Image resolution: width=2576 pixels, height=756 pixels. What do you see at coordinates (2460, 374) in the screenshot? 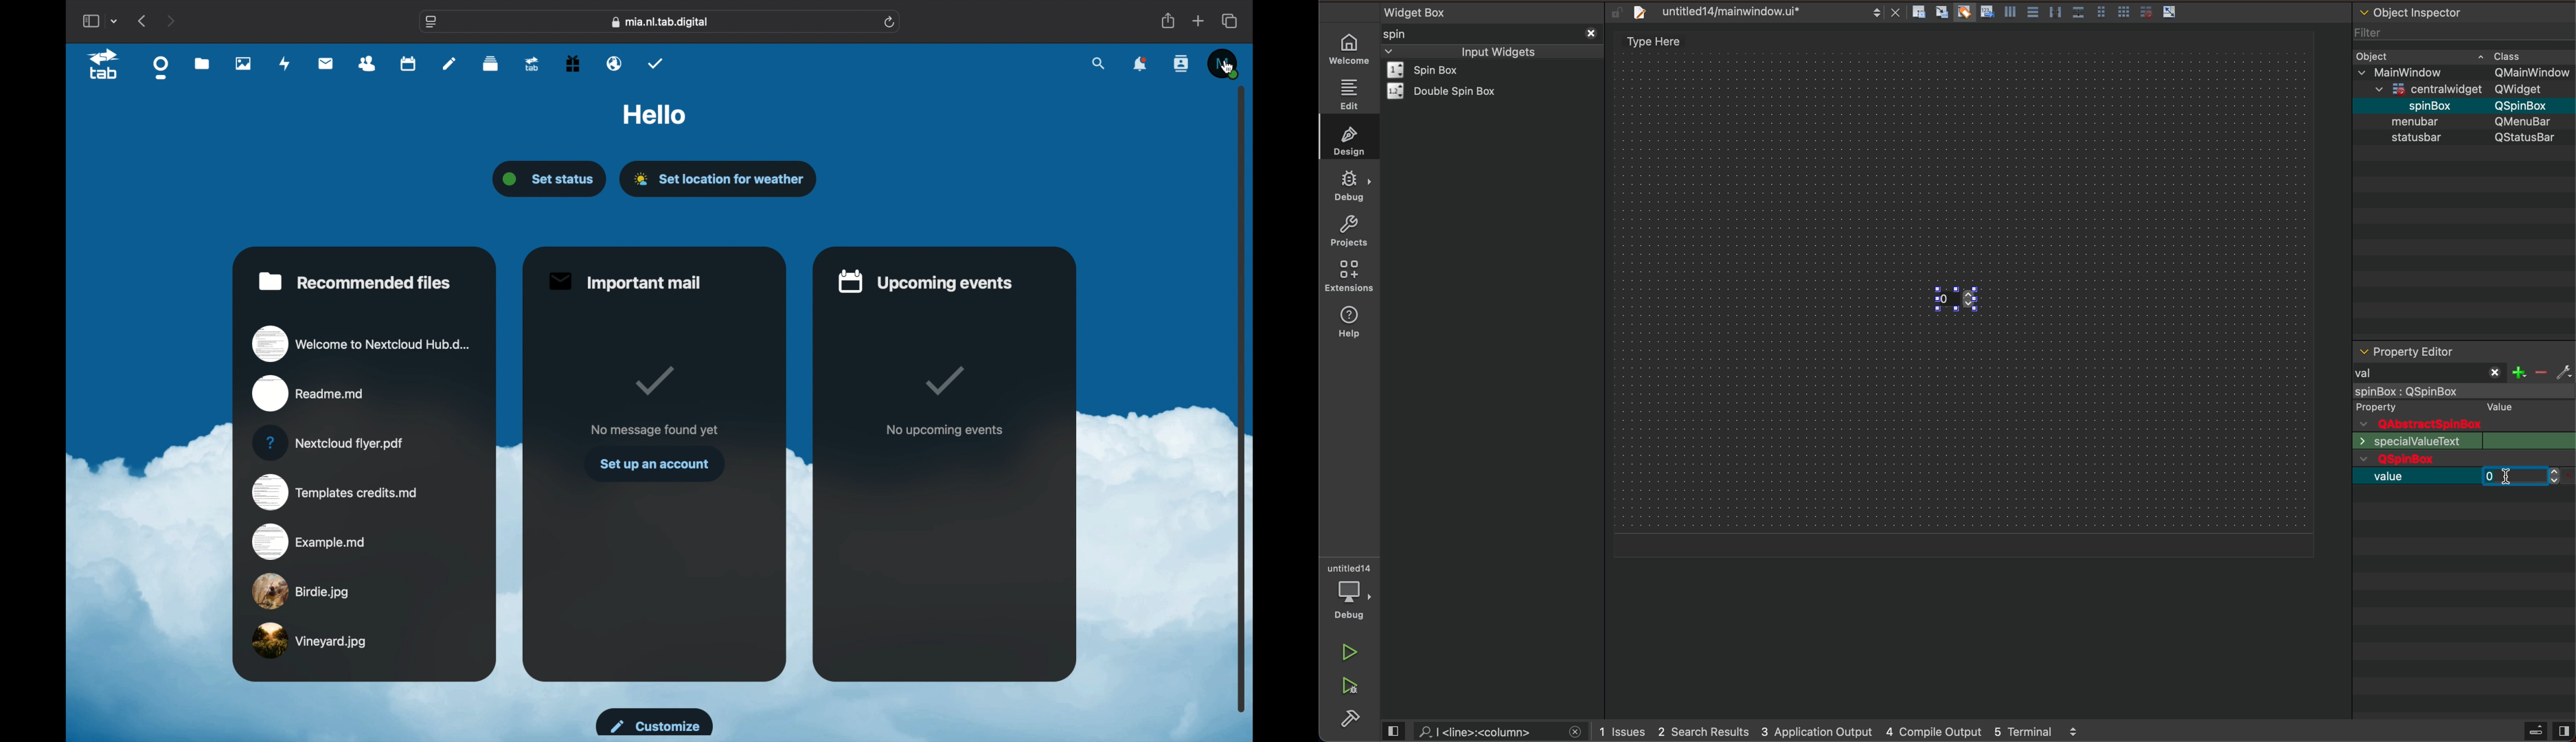
I see `val filter` at bounding box center [2460, 374].